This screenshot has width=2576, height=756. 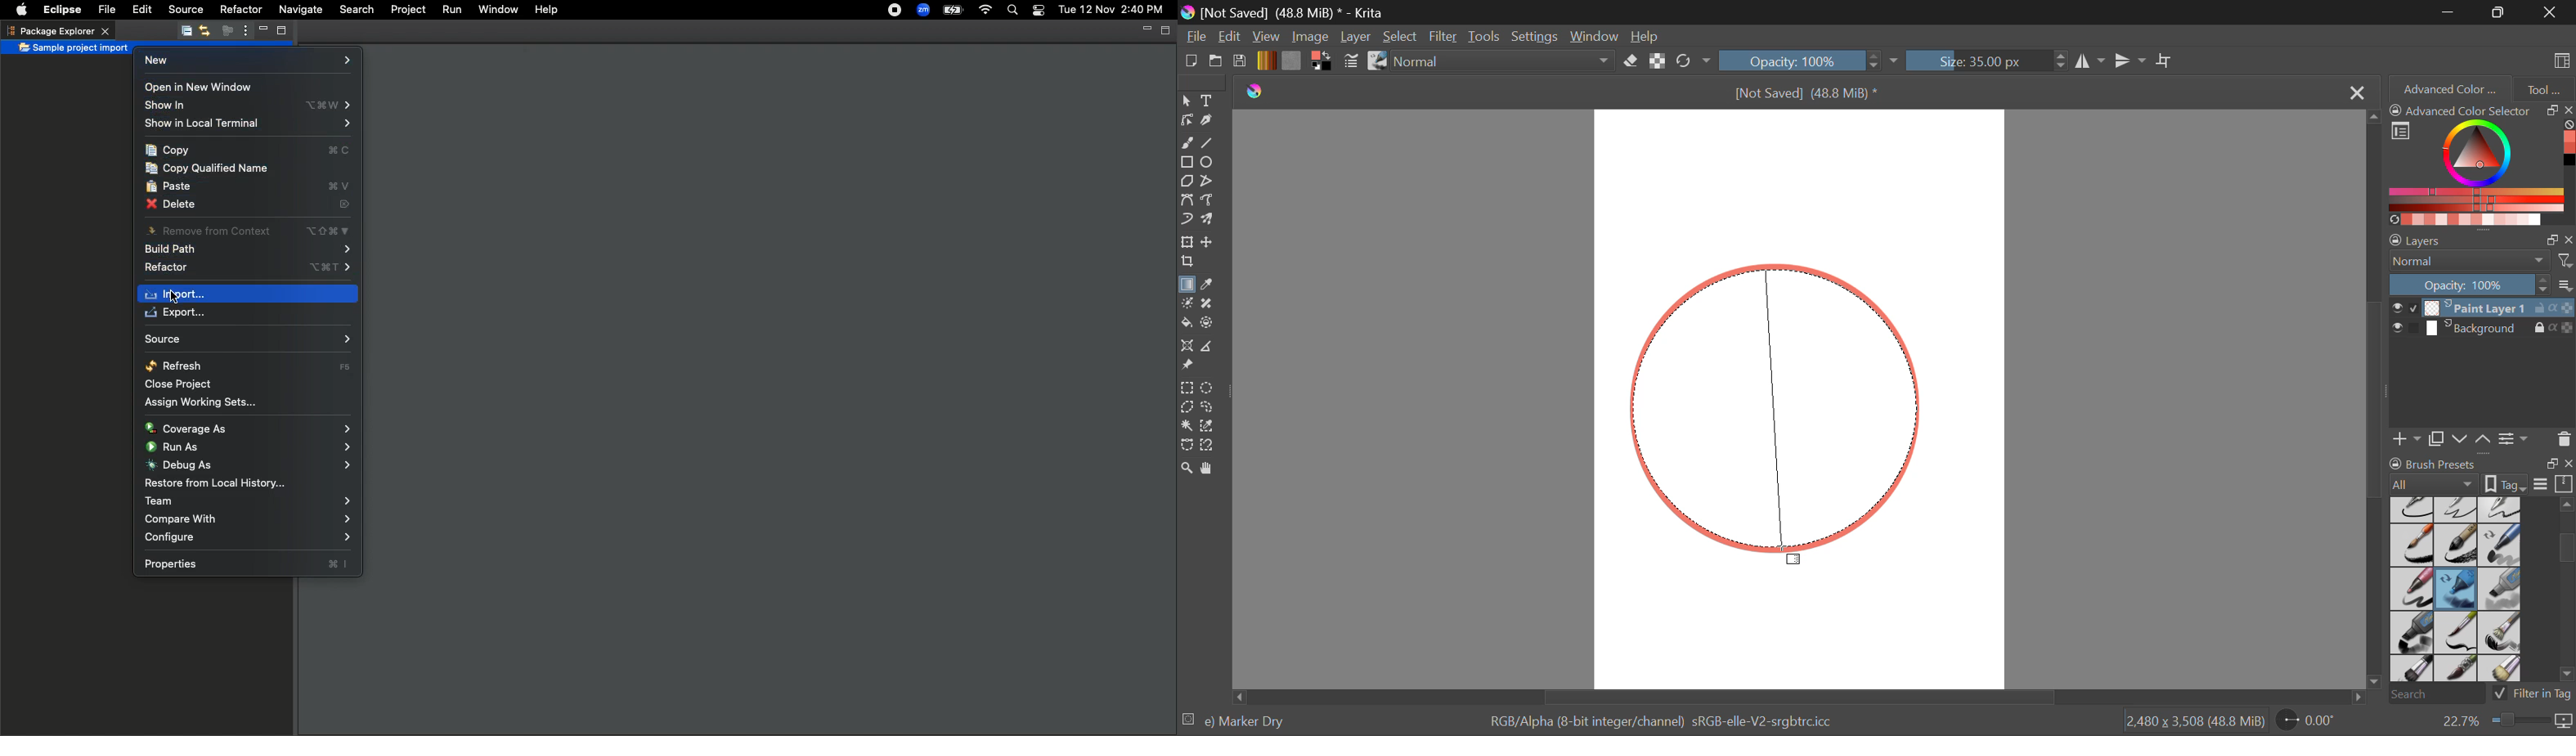 What do you see at coordinates (1667, 724) in the screenshot?
I see `Color Display Info` at bounding box center [1667, 724].